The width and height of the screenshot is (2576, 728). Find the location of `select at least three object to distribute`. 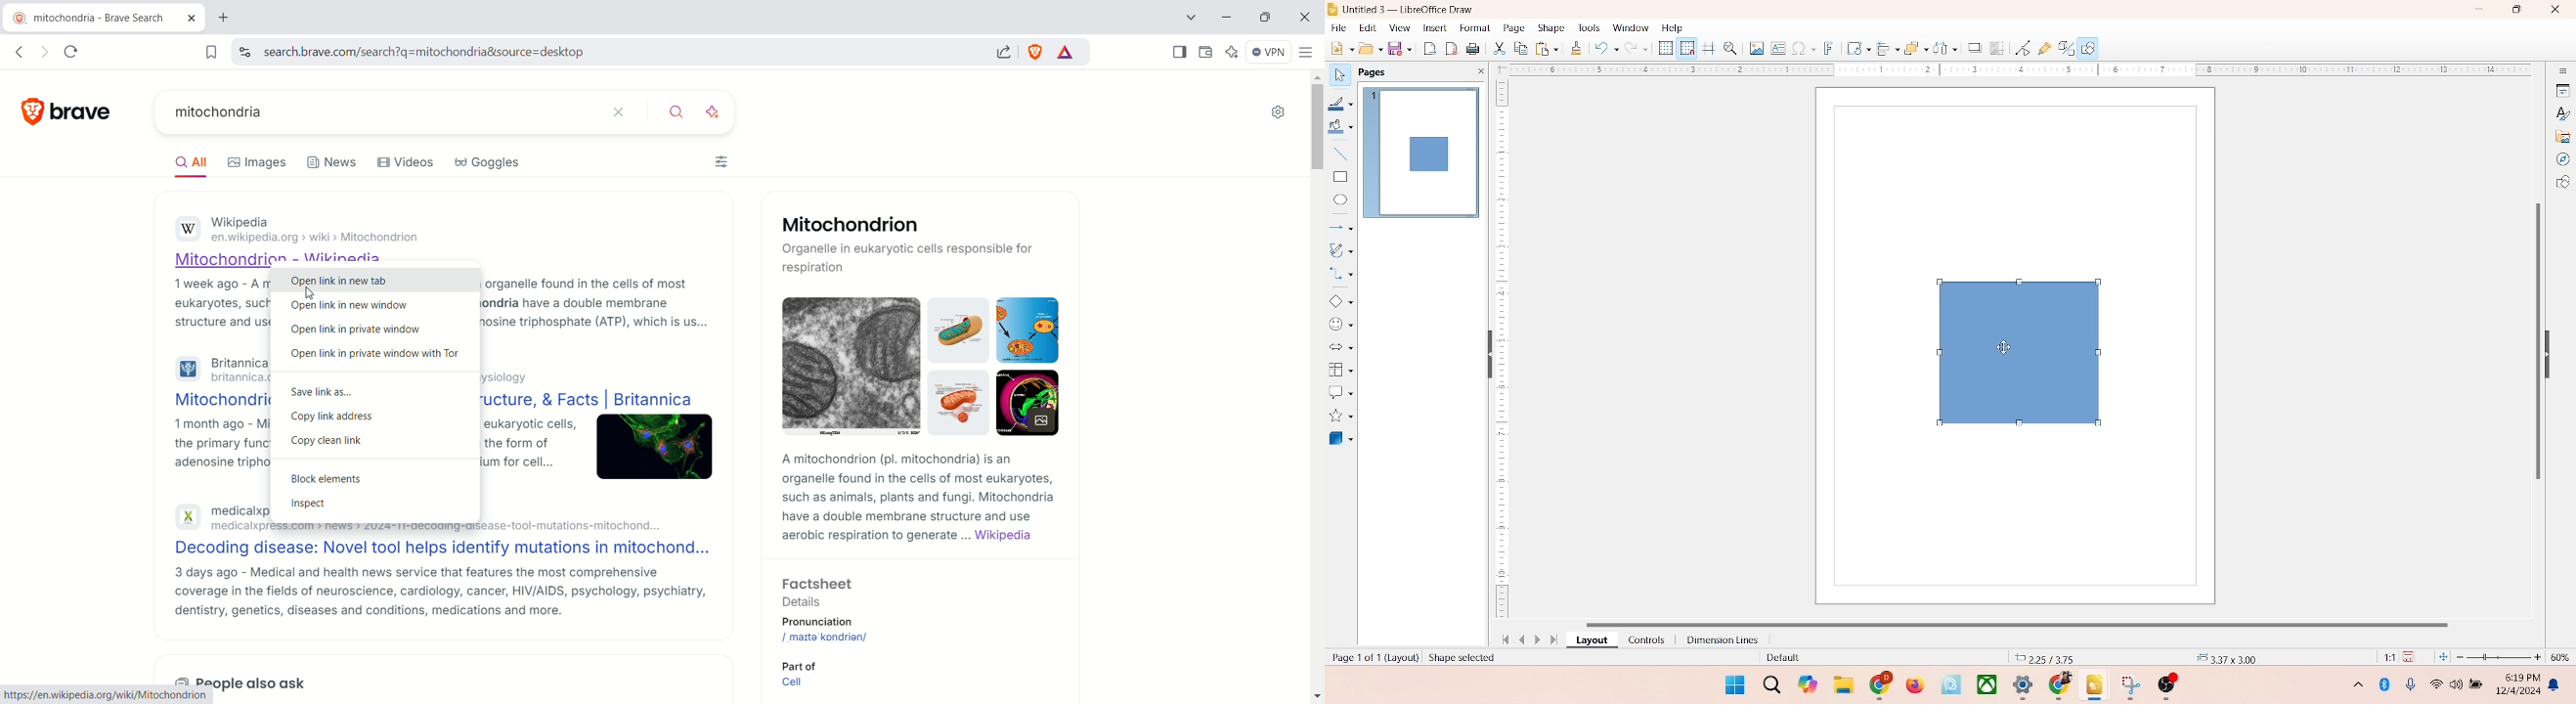

select at least three object to distribute is located at coordinates (1941, 49).